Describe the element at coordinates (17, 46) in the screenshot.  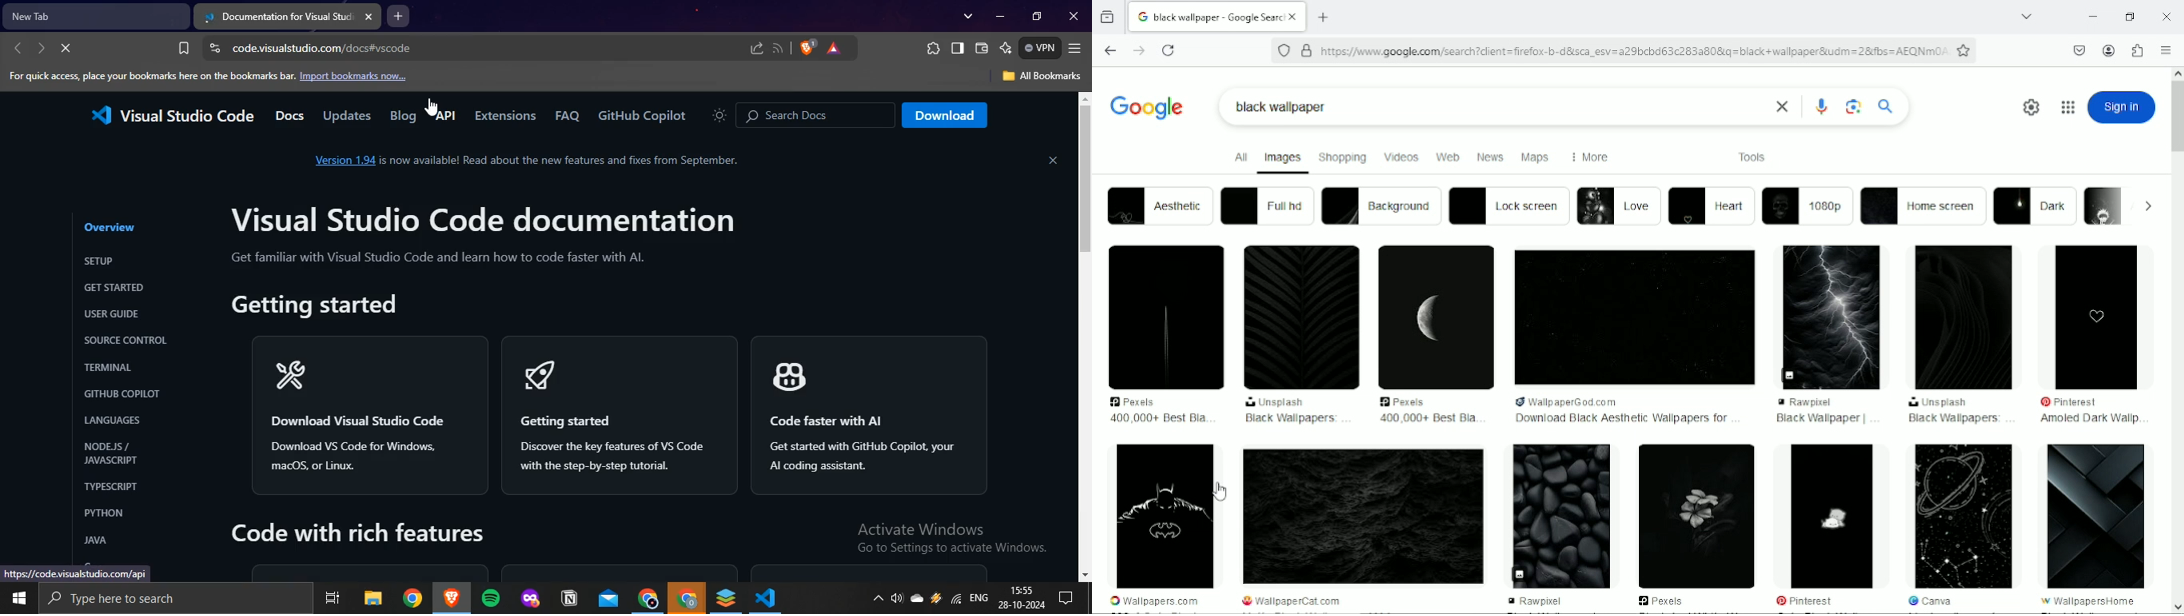
I see `go back one page` at that location.